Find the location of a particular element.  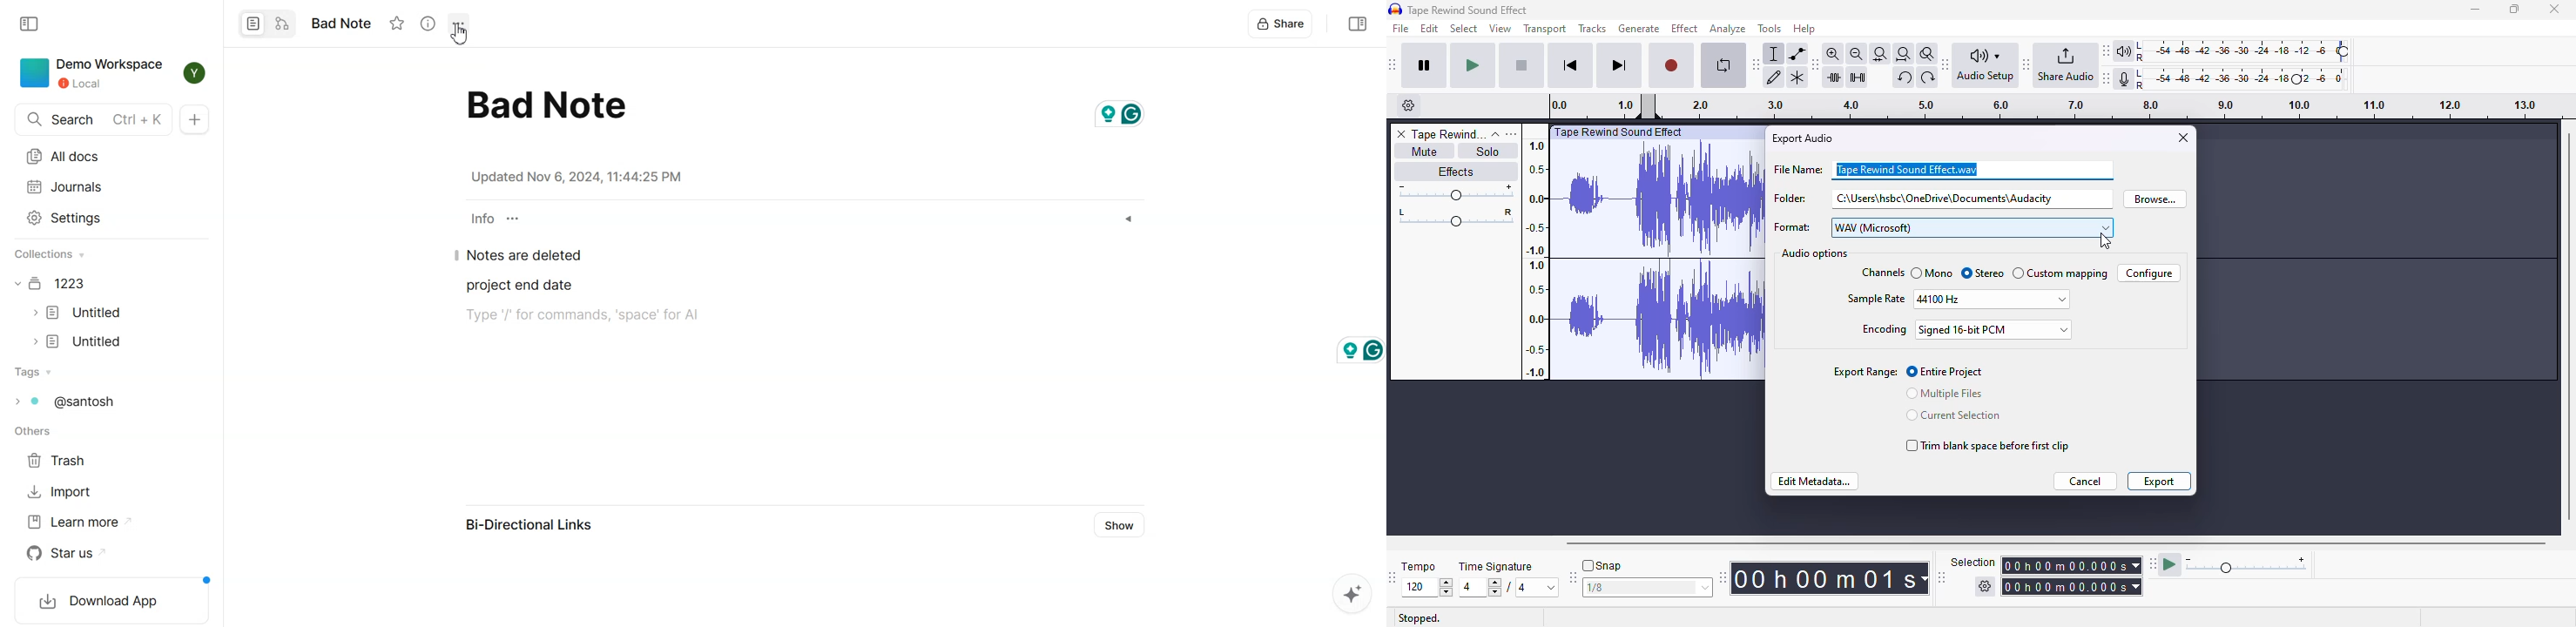

folder is located at coordinates (1943, 199).